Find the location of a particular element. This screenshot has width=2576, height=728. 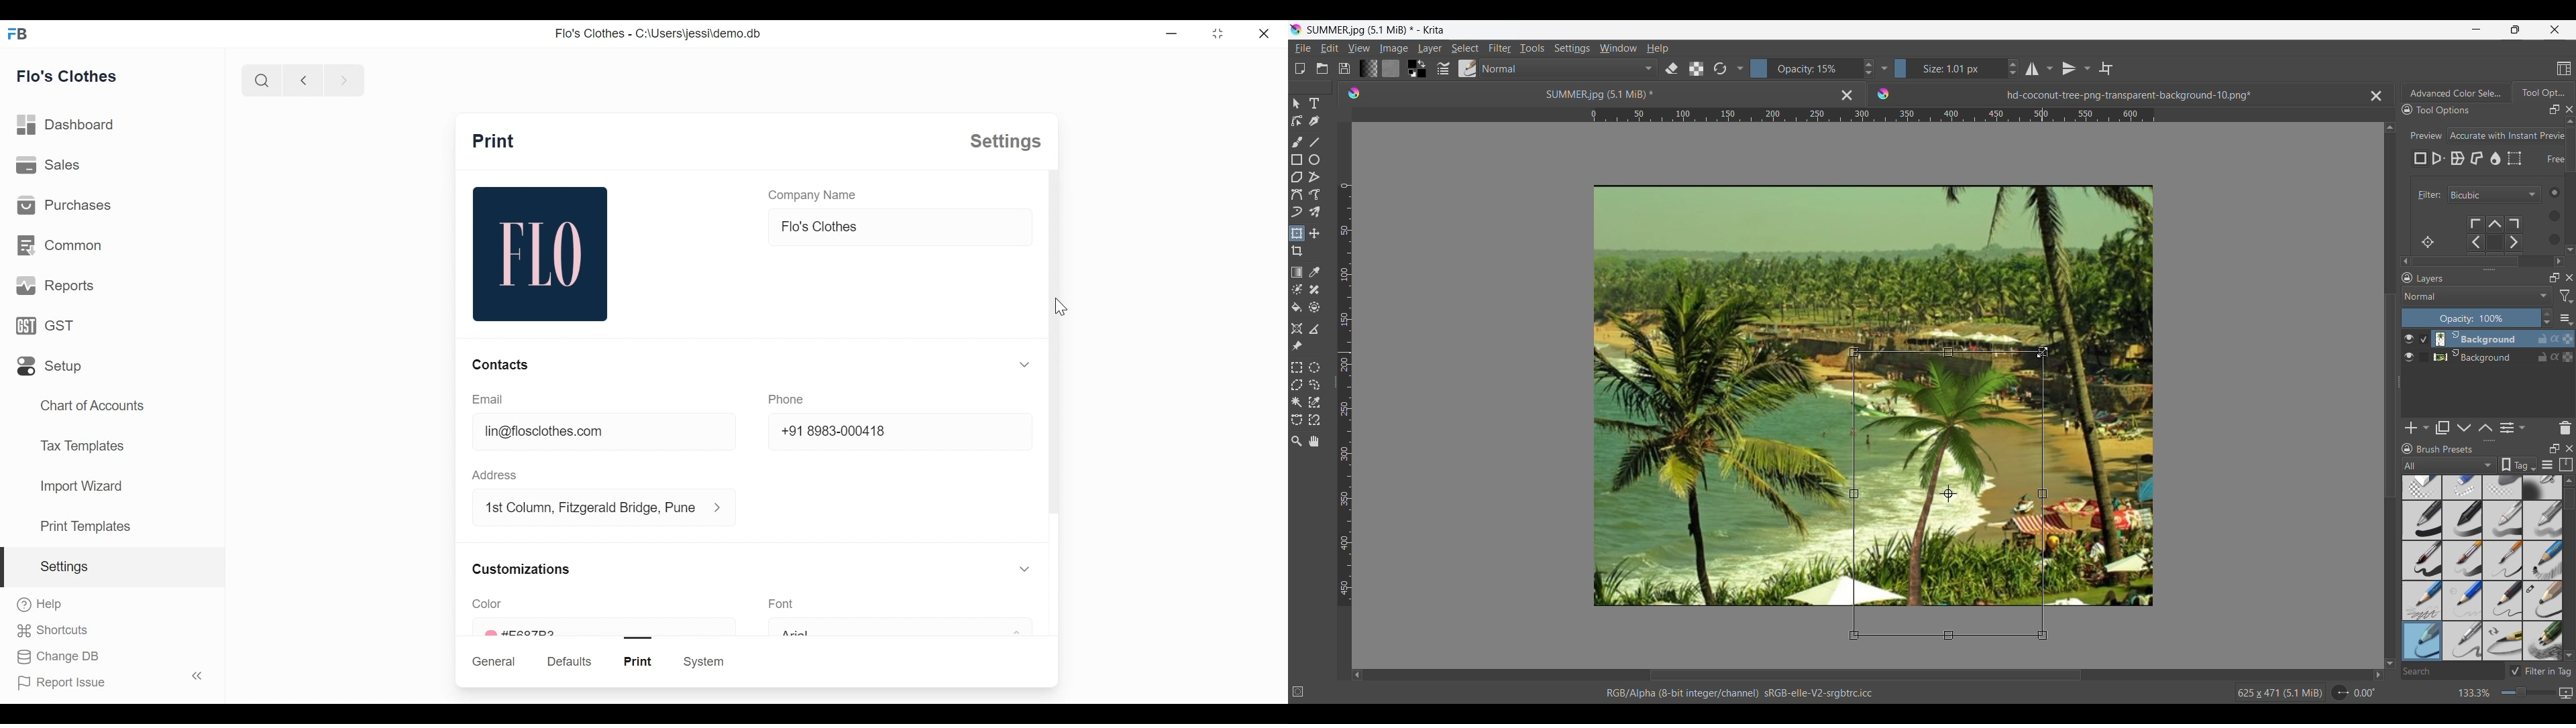

File is located at coordinates (1302, 48).